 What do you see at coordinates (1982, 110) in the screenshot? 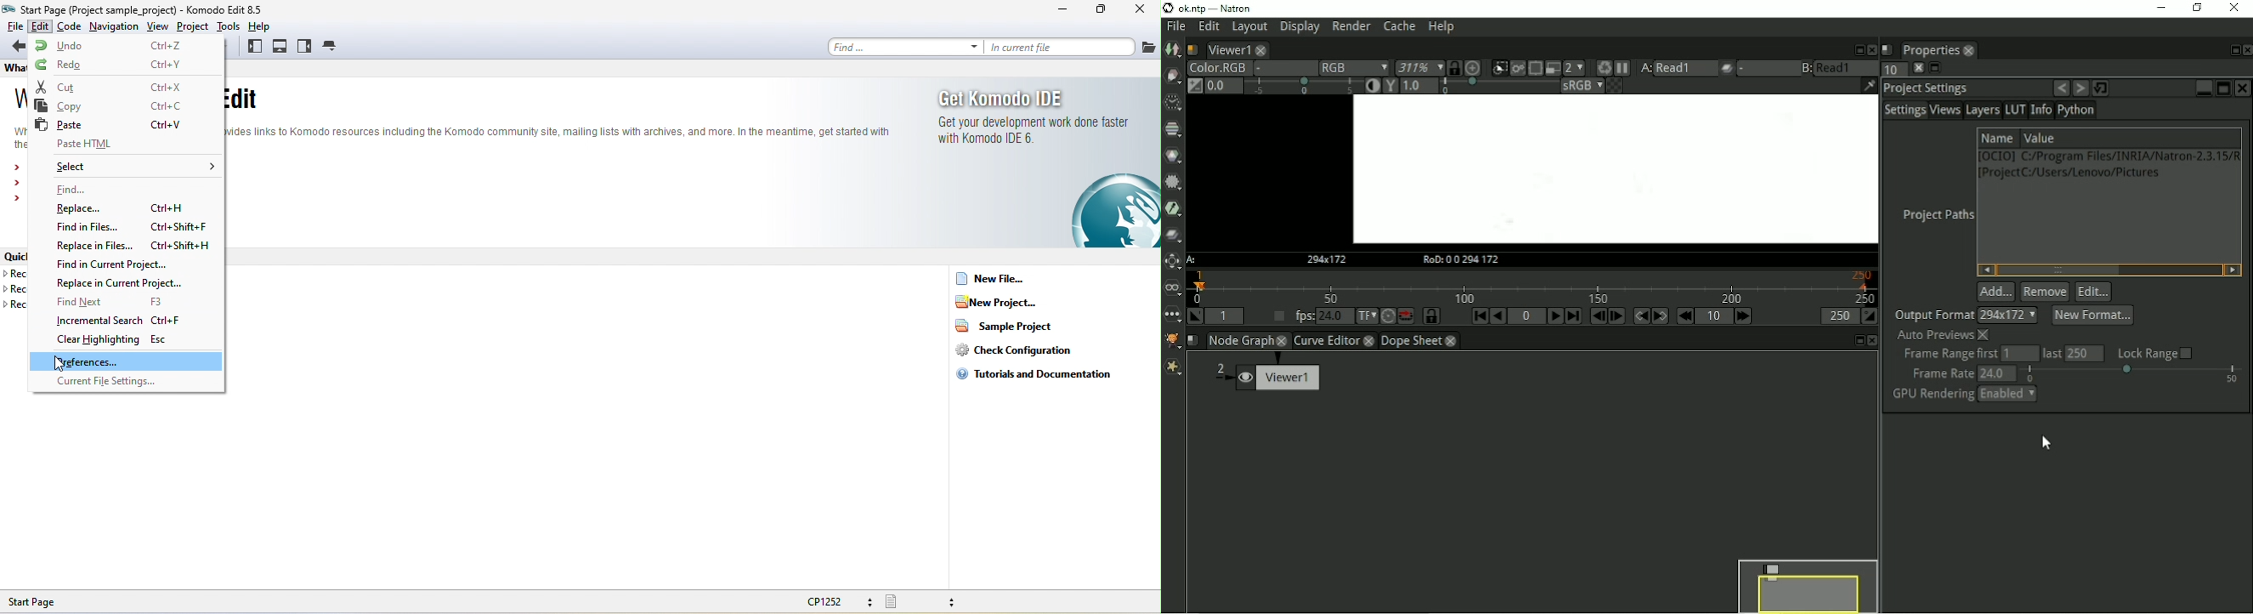
I see `Layers` at bounding box center [1982, 110].